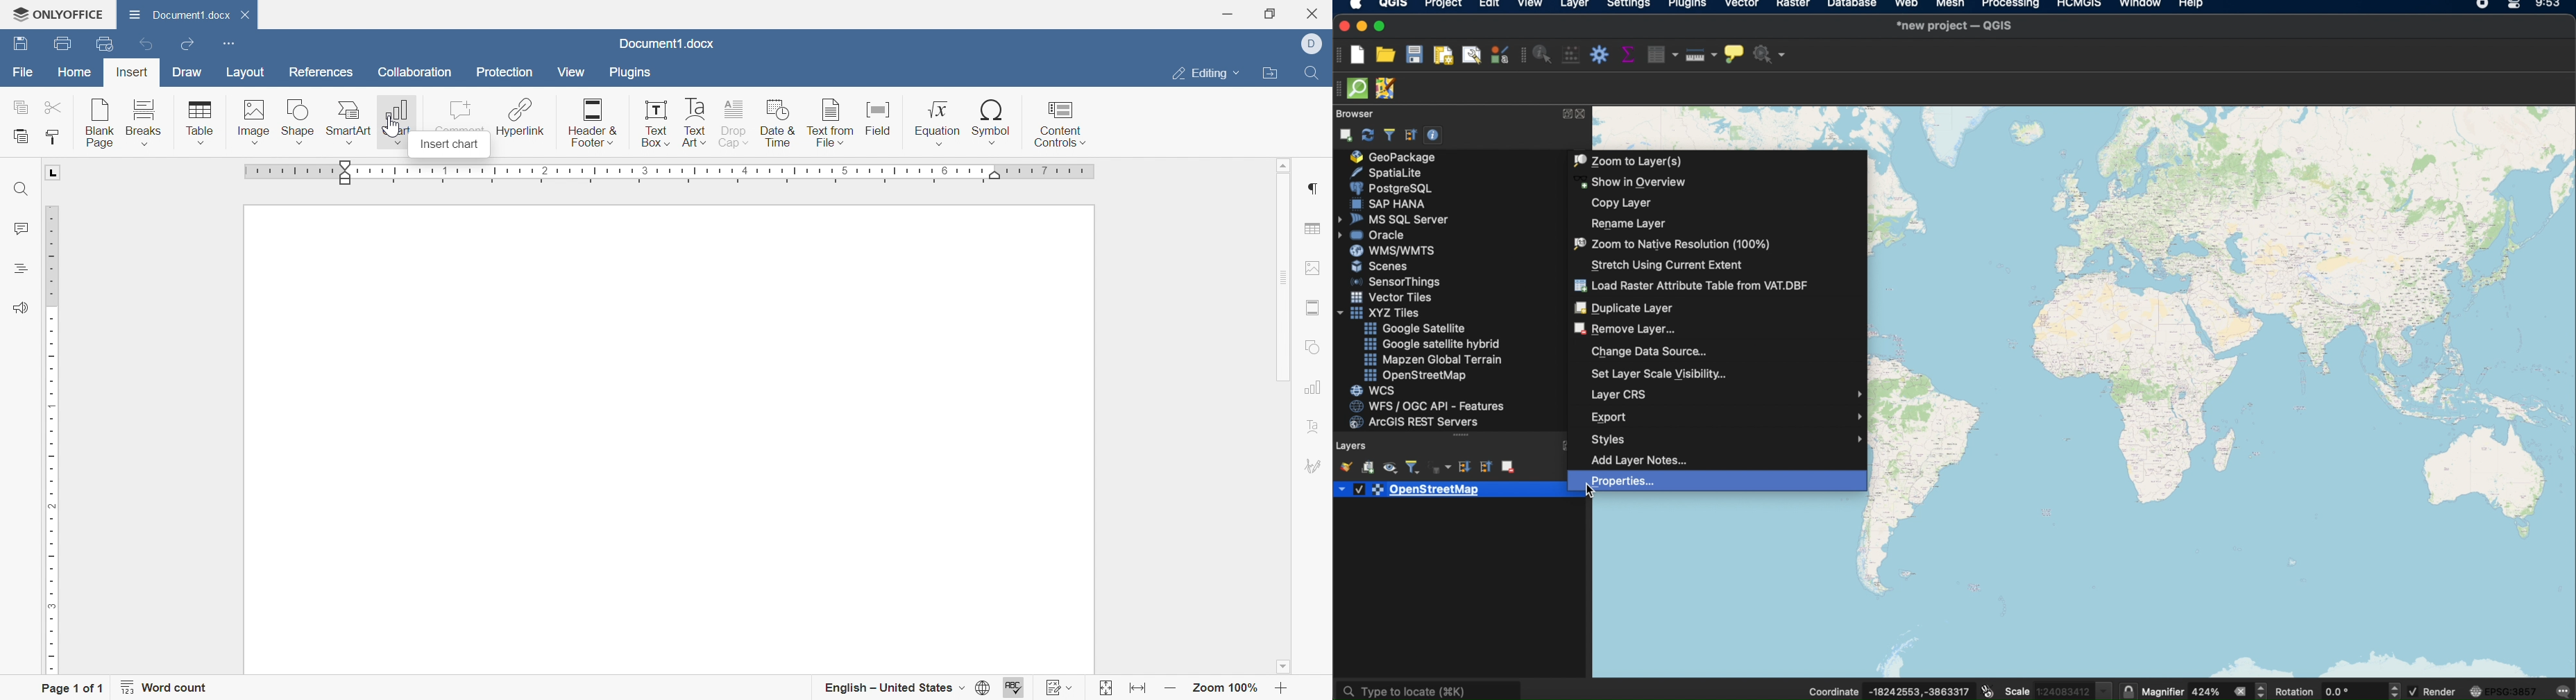  Describe the element at coordinates (323, 72) in the screenshot. I see `References` at that location.